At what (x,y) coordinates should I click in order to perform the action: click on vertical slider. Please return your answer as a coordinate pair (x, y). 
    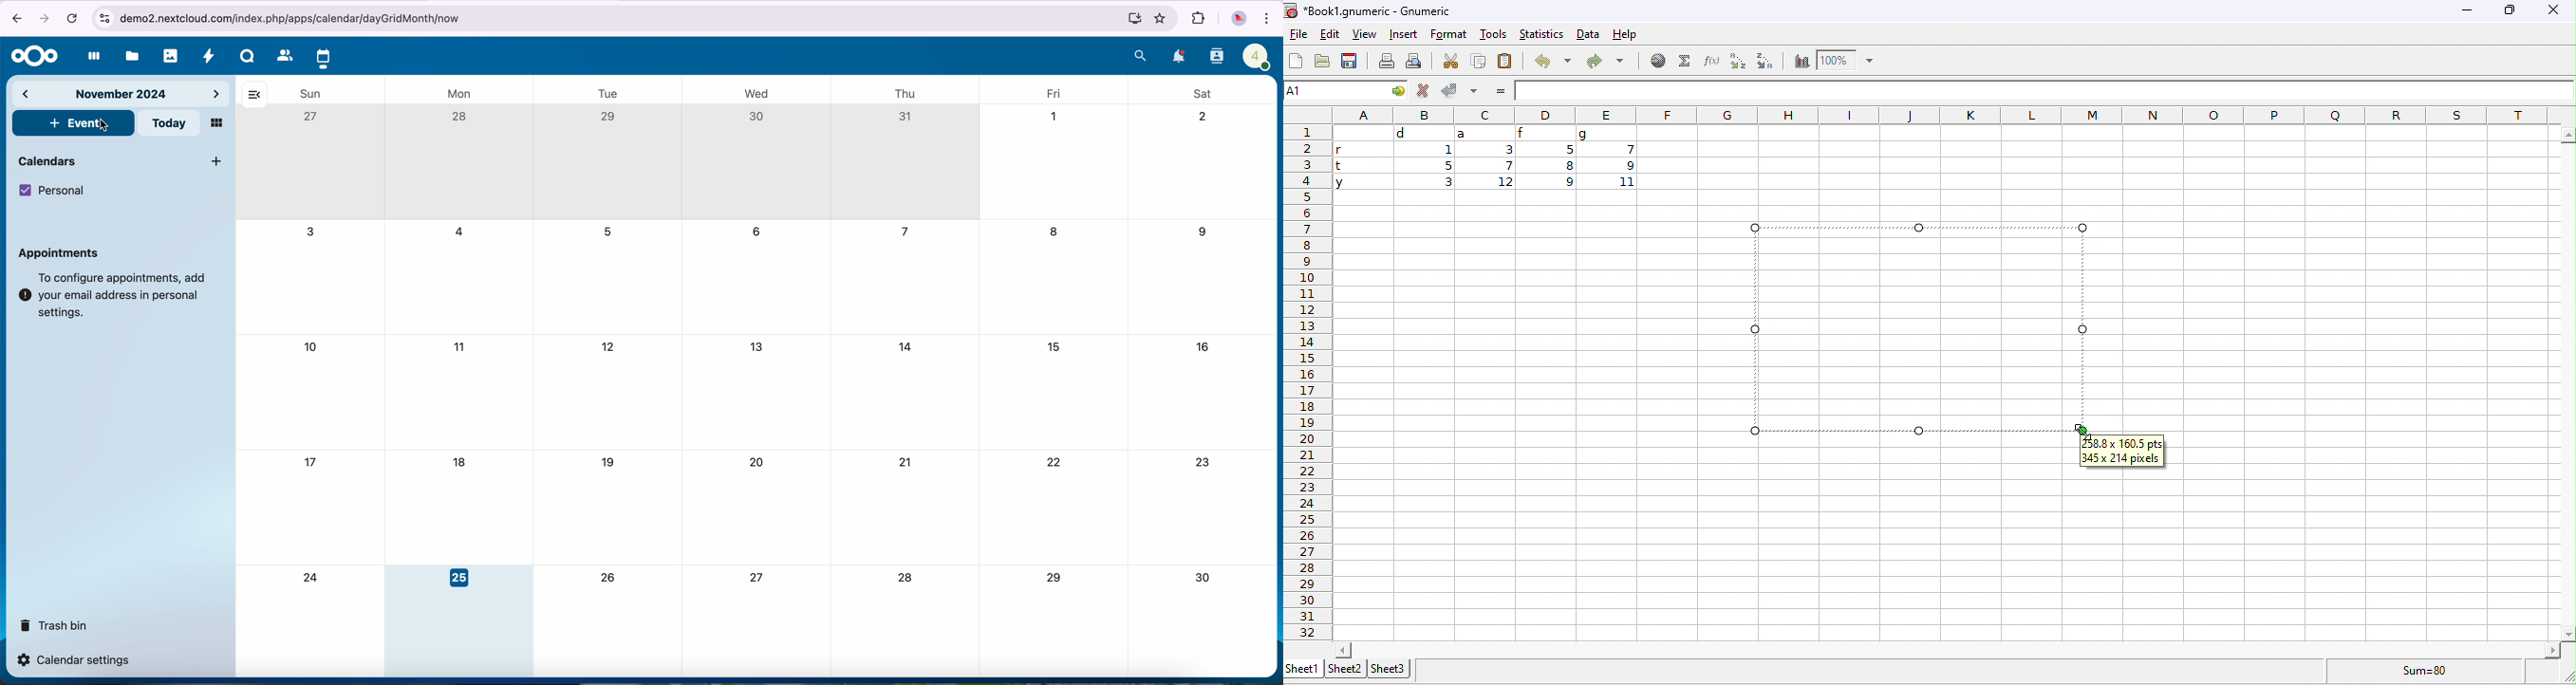
    Looking at the image, I should click on (2567, 382).